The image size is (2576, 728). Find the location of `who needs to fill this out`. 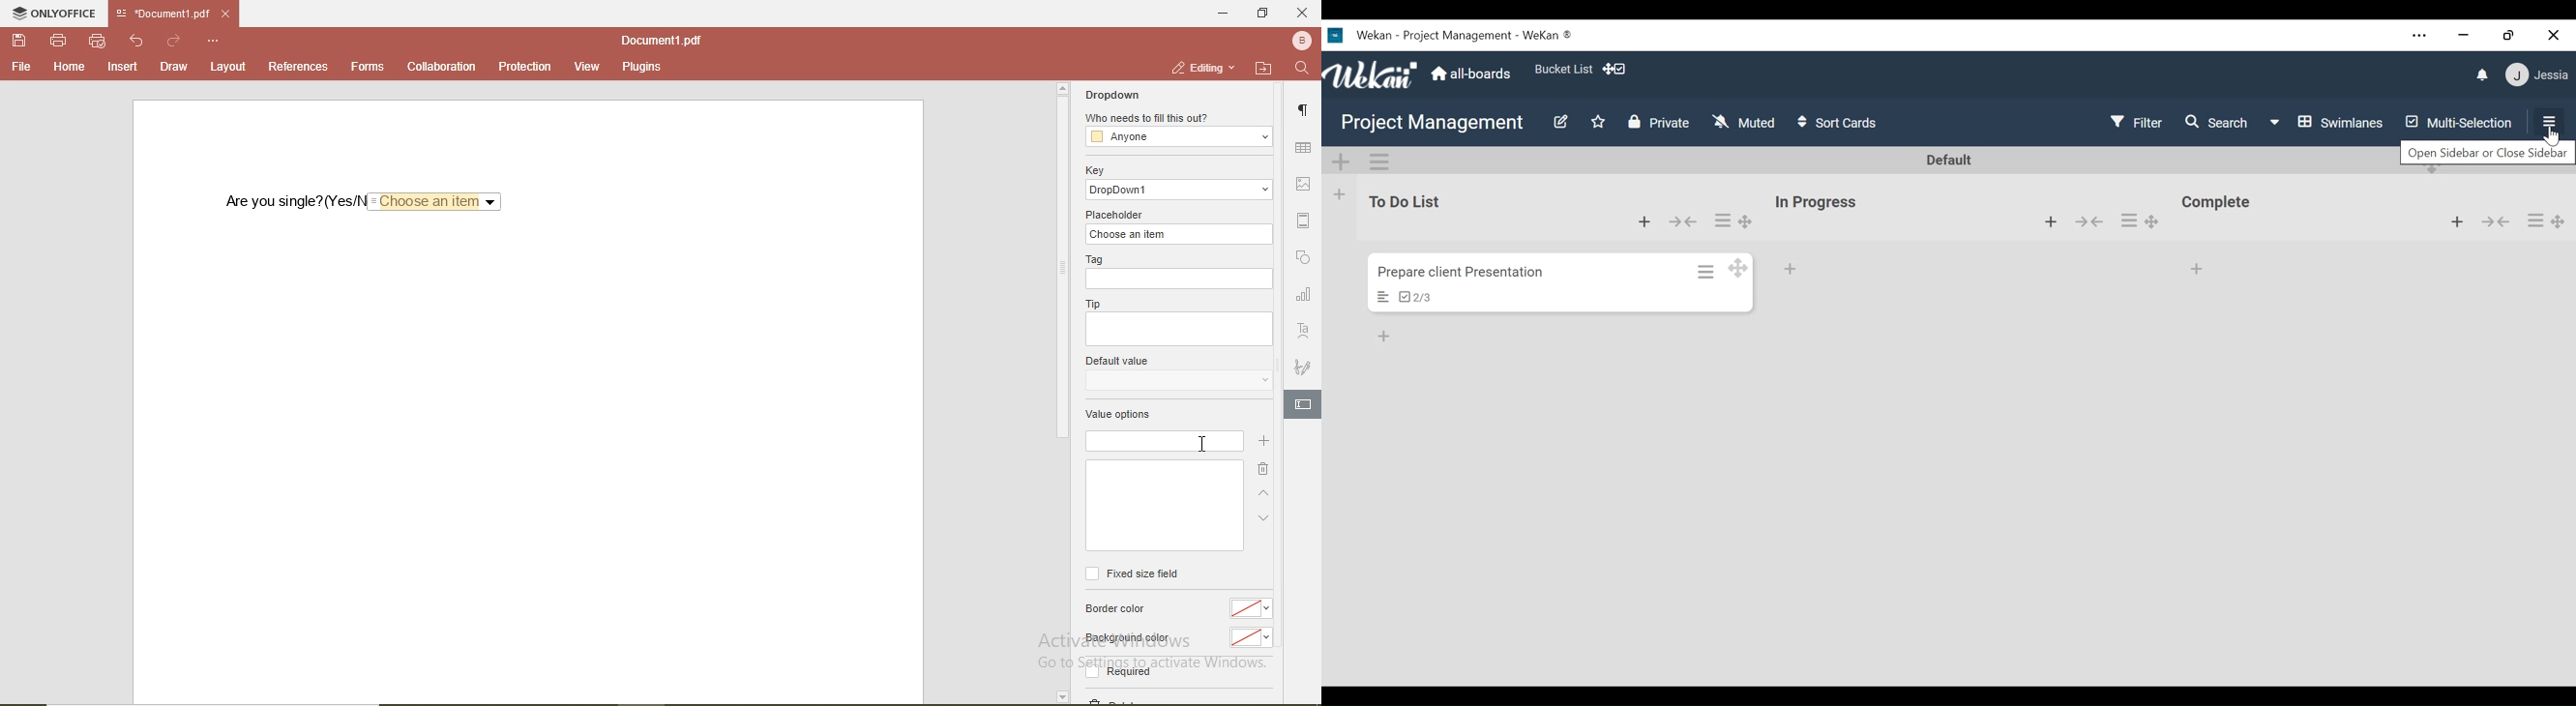

who needs to fill this out is located at coordinates (1149, 118).